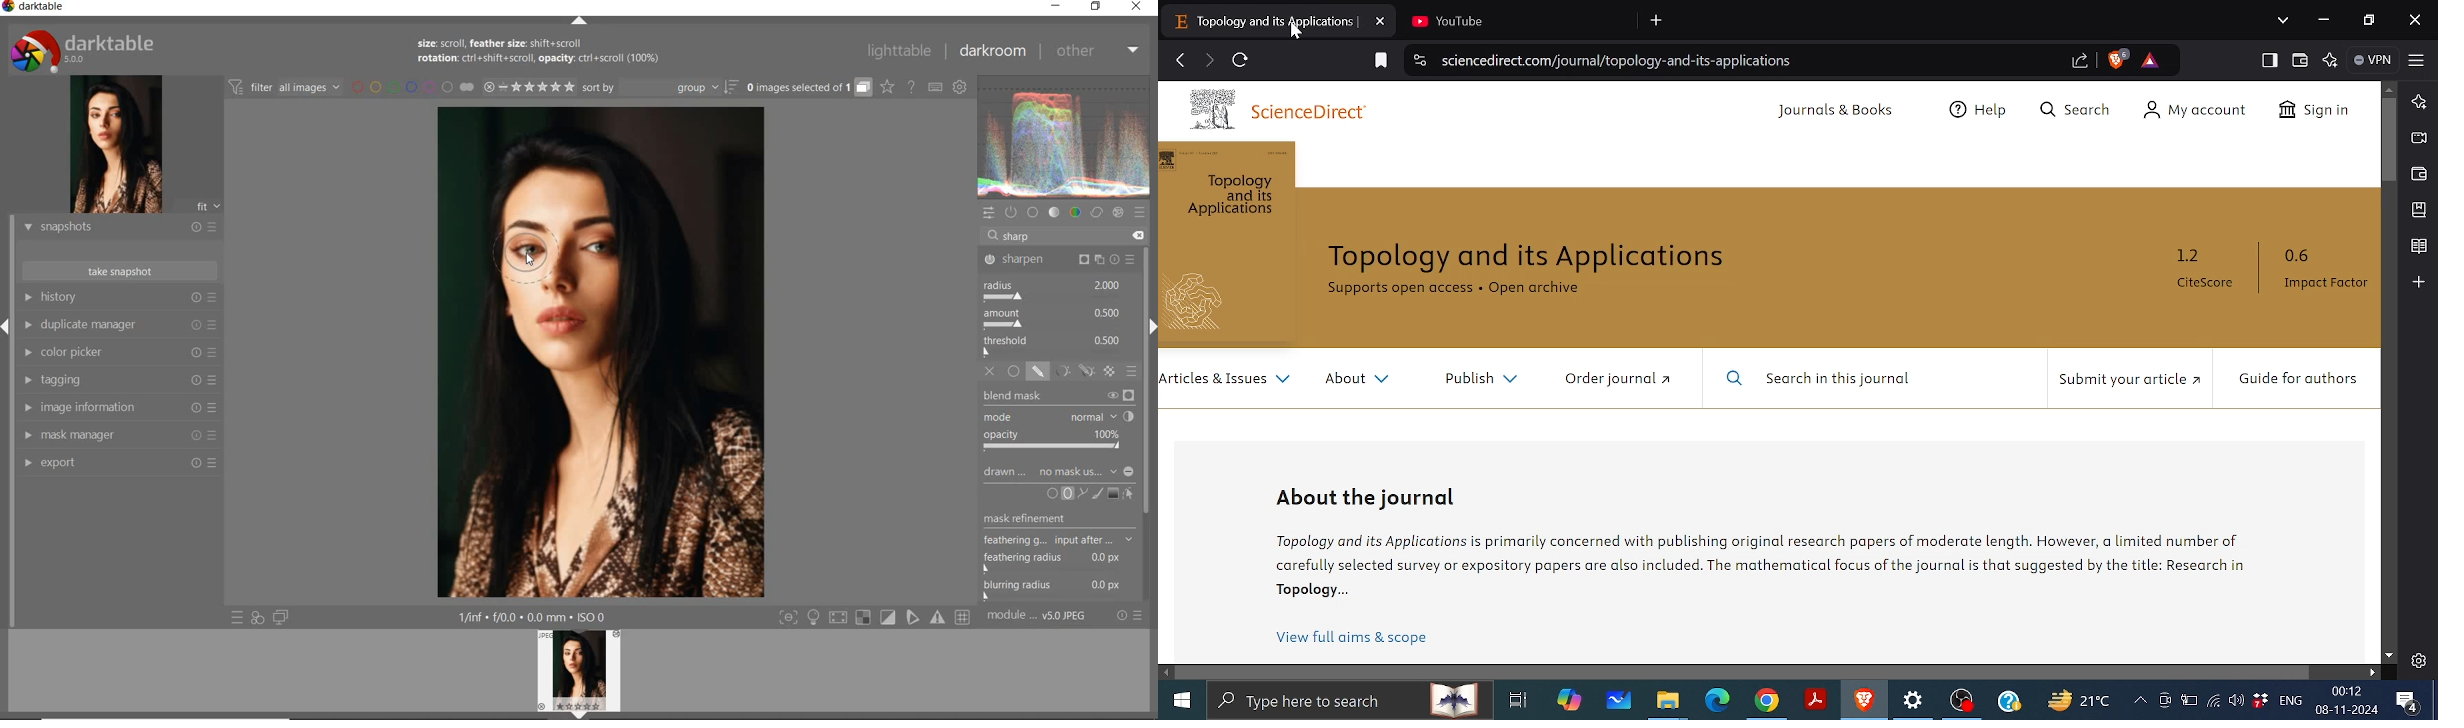  Describe the element at coordinates (1130, 494) in the screenshot. I see `show & edit mask elements` at that location.